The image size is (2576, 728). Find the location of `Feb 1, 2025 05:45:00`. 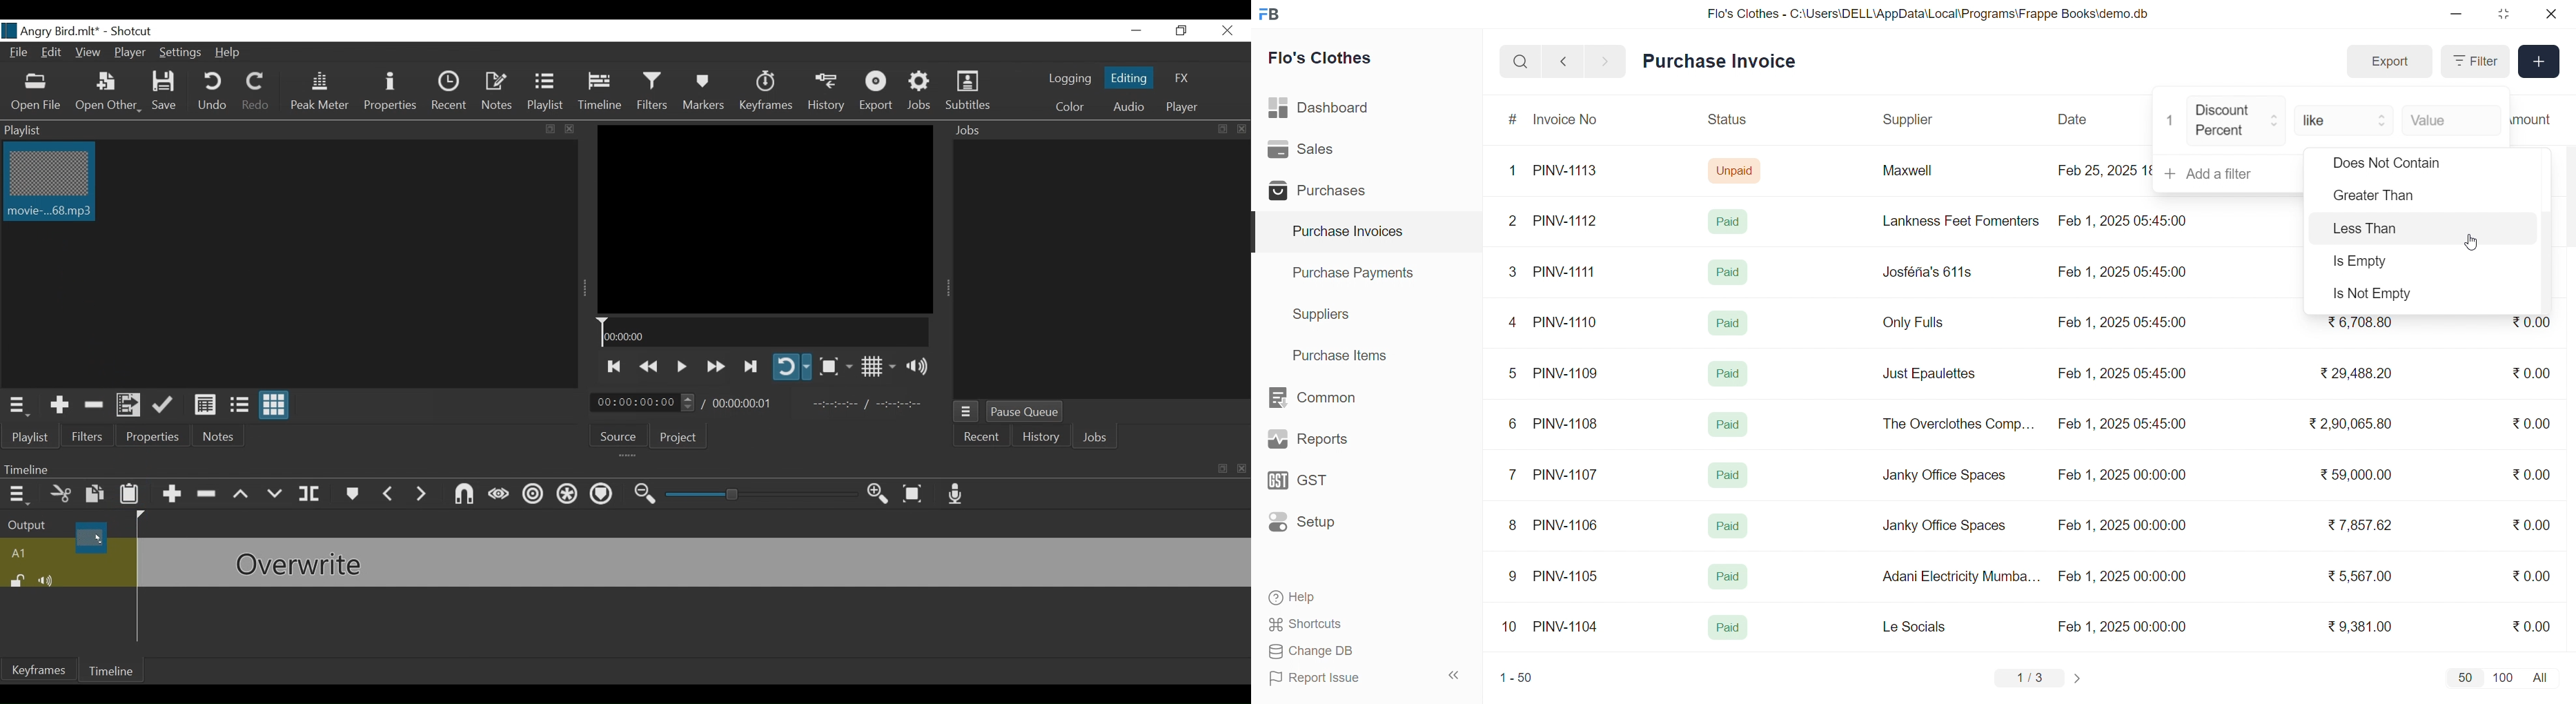

Feb 1, 2025 05:45:00 is located at coordinates (2125, 219).